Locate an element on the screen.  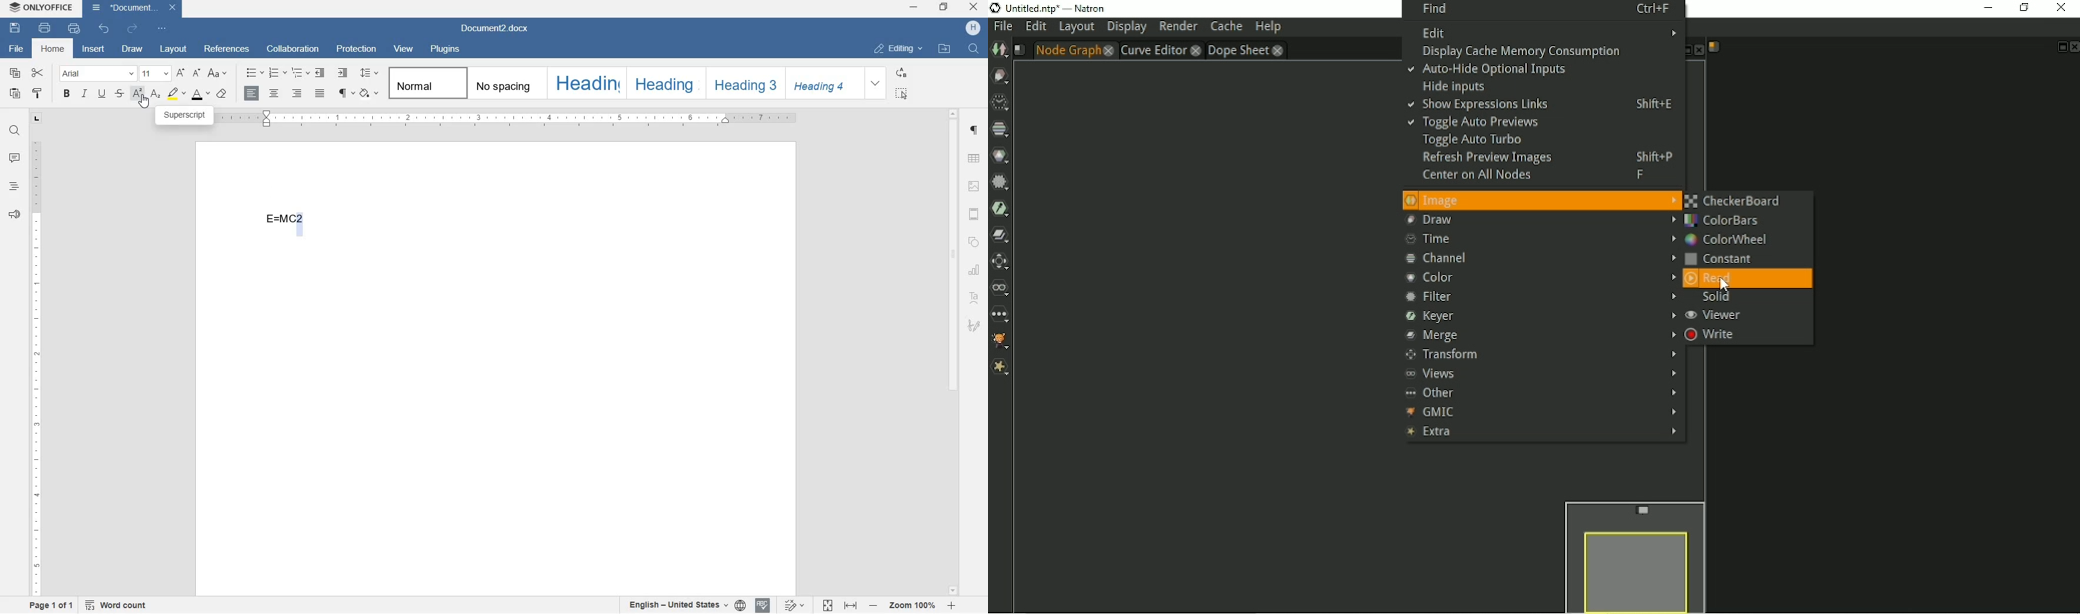
redo is located at coordinates (131, 31).